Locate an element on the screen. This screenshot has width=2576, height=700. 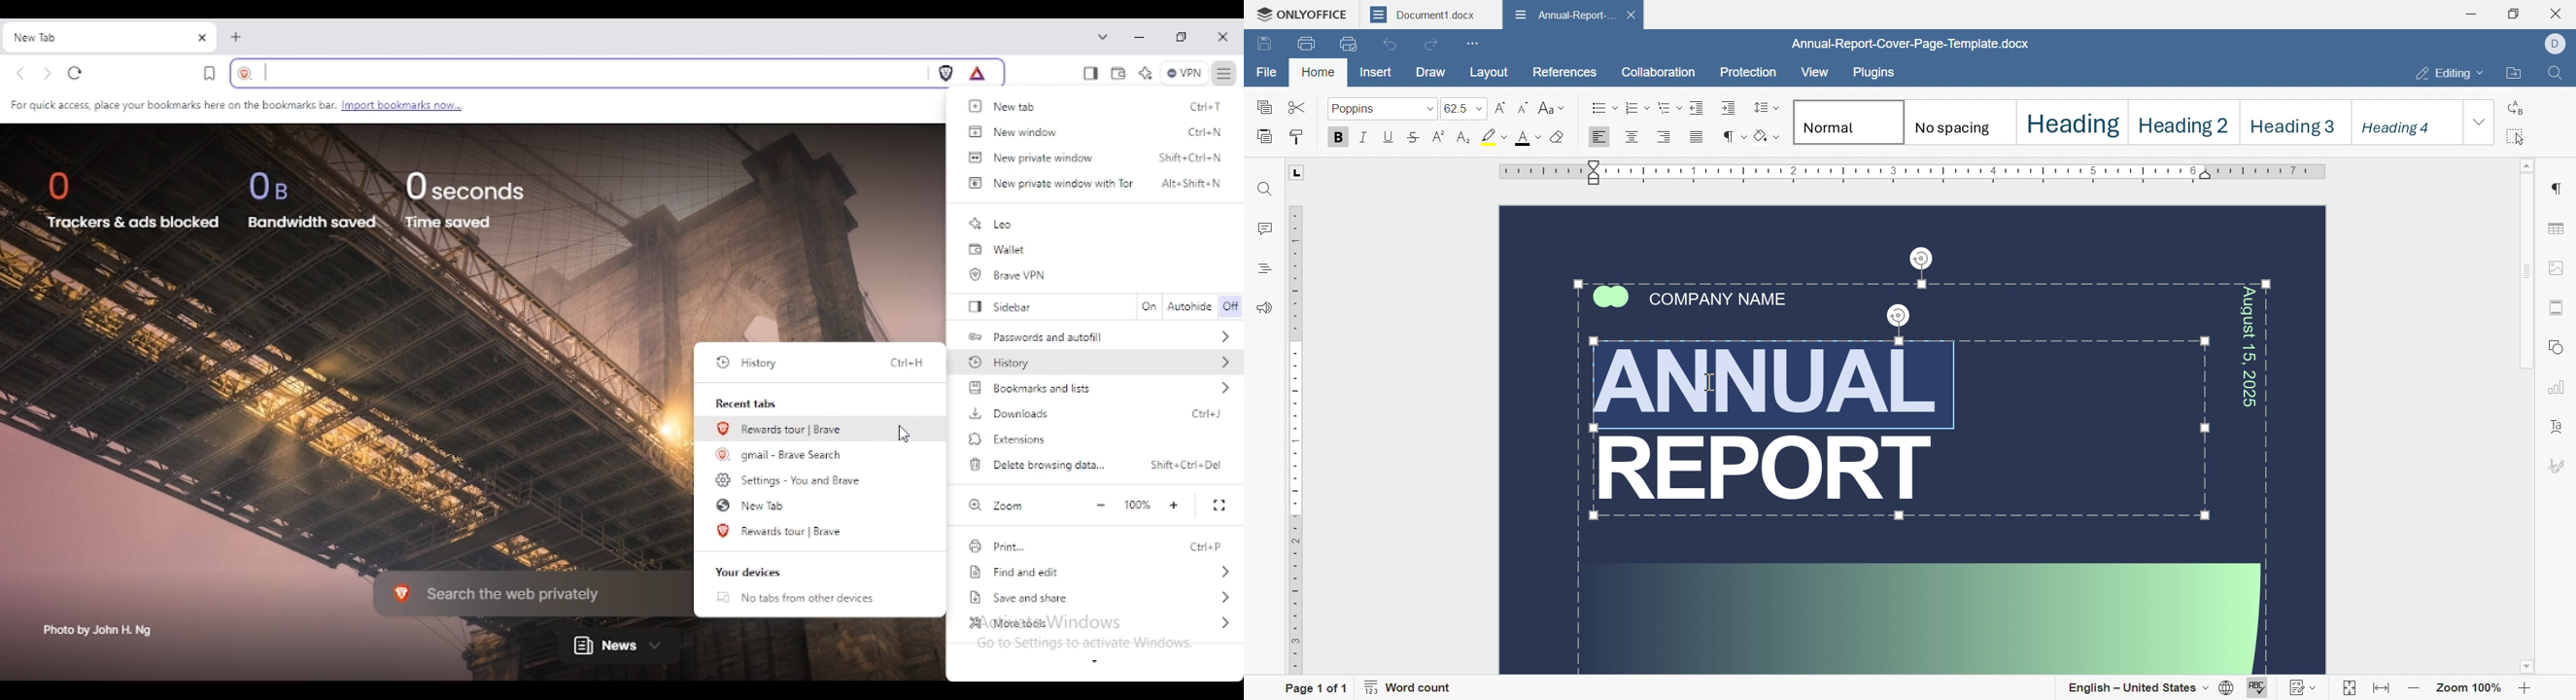
drop down is located at coordinates (2480, 123).